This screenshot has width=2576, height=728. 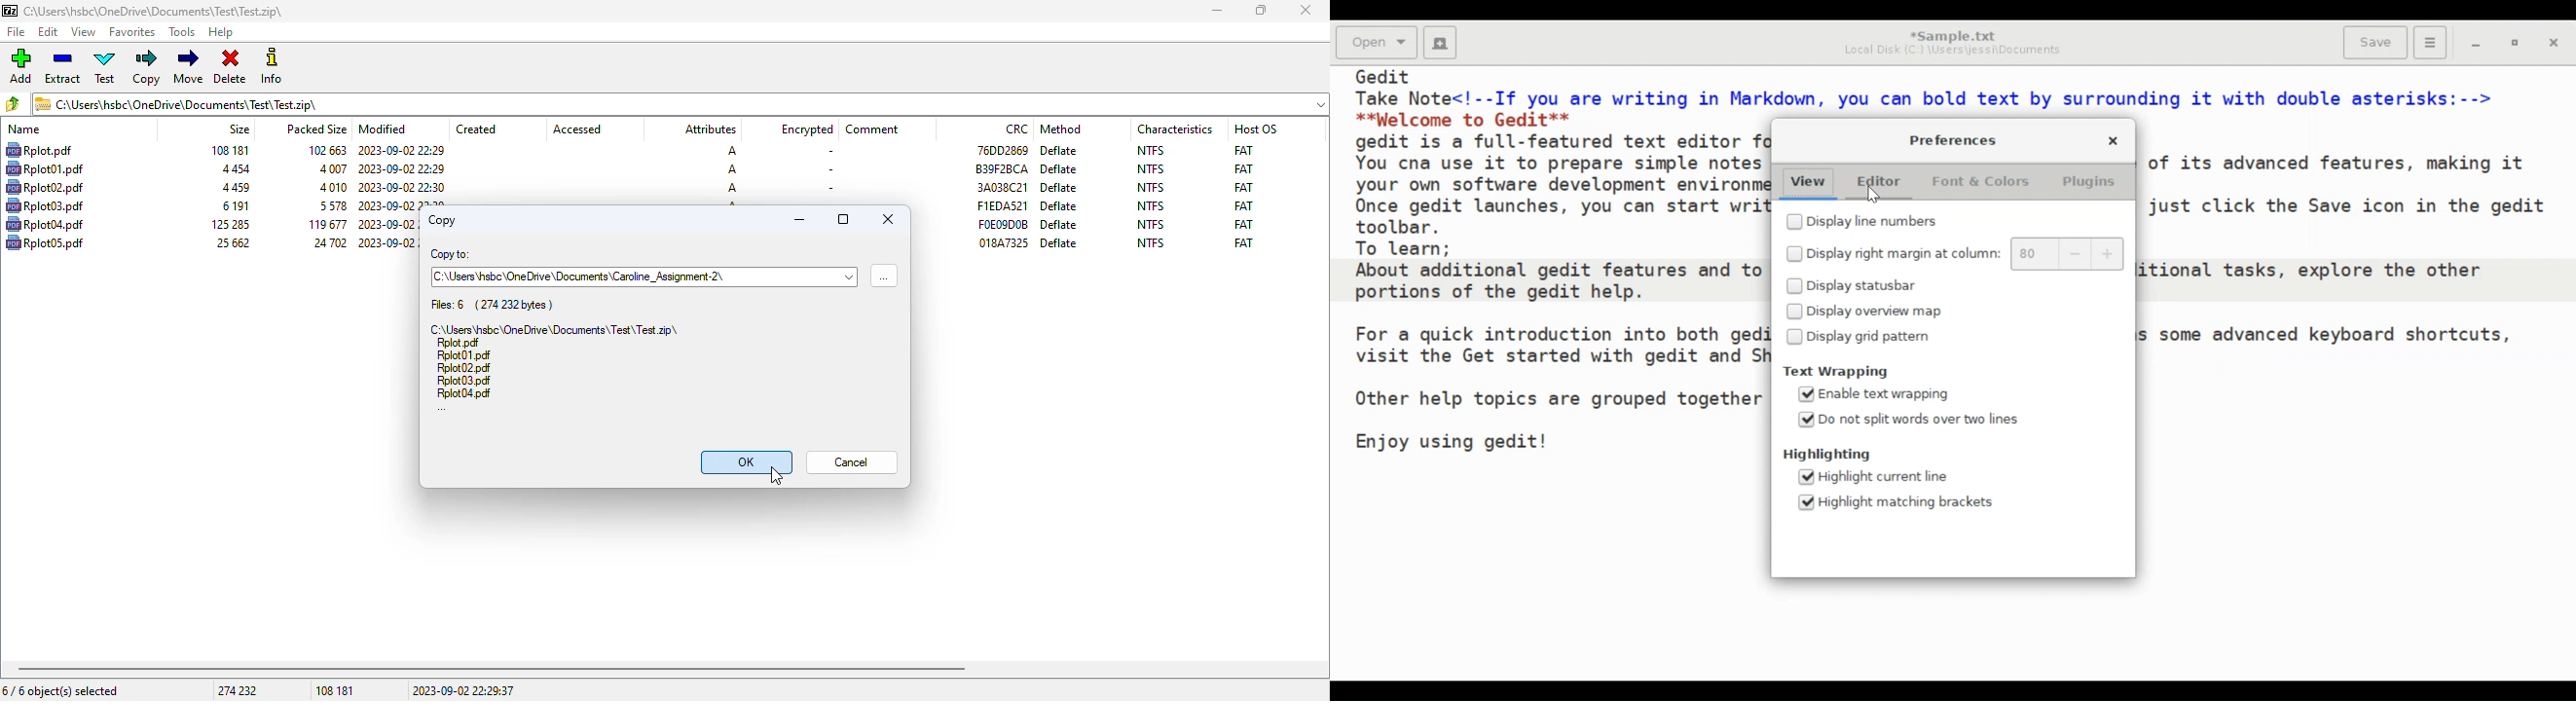 What do you see at coordinates (45, 168) in the screenshot?
I see `file` at bounding box center [45, 168].